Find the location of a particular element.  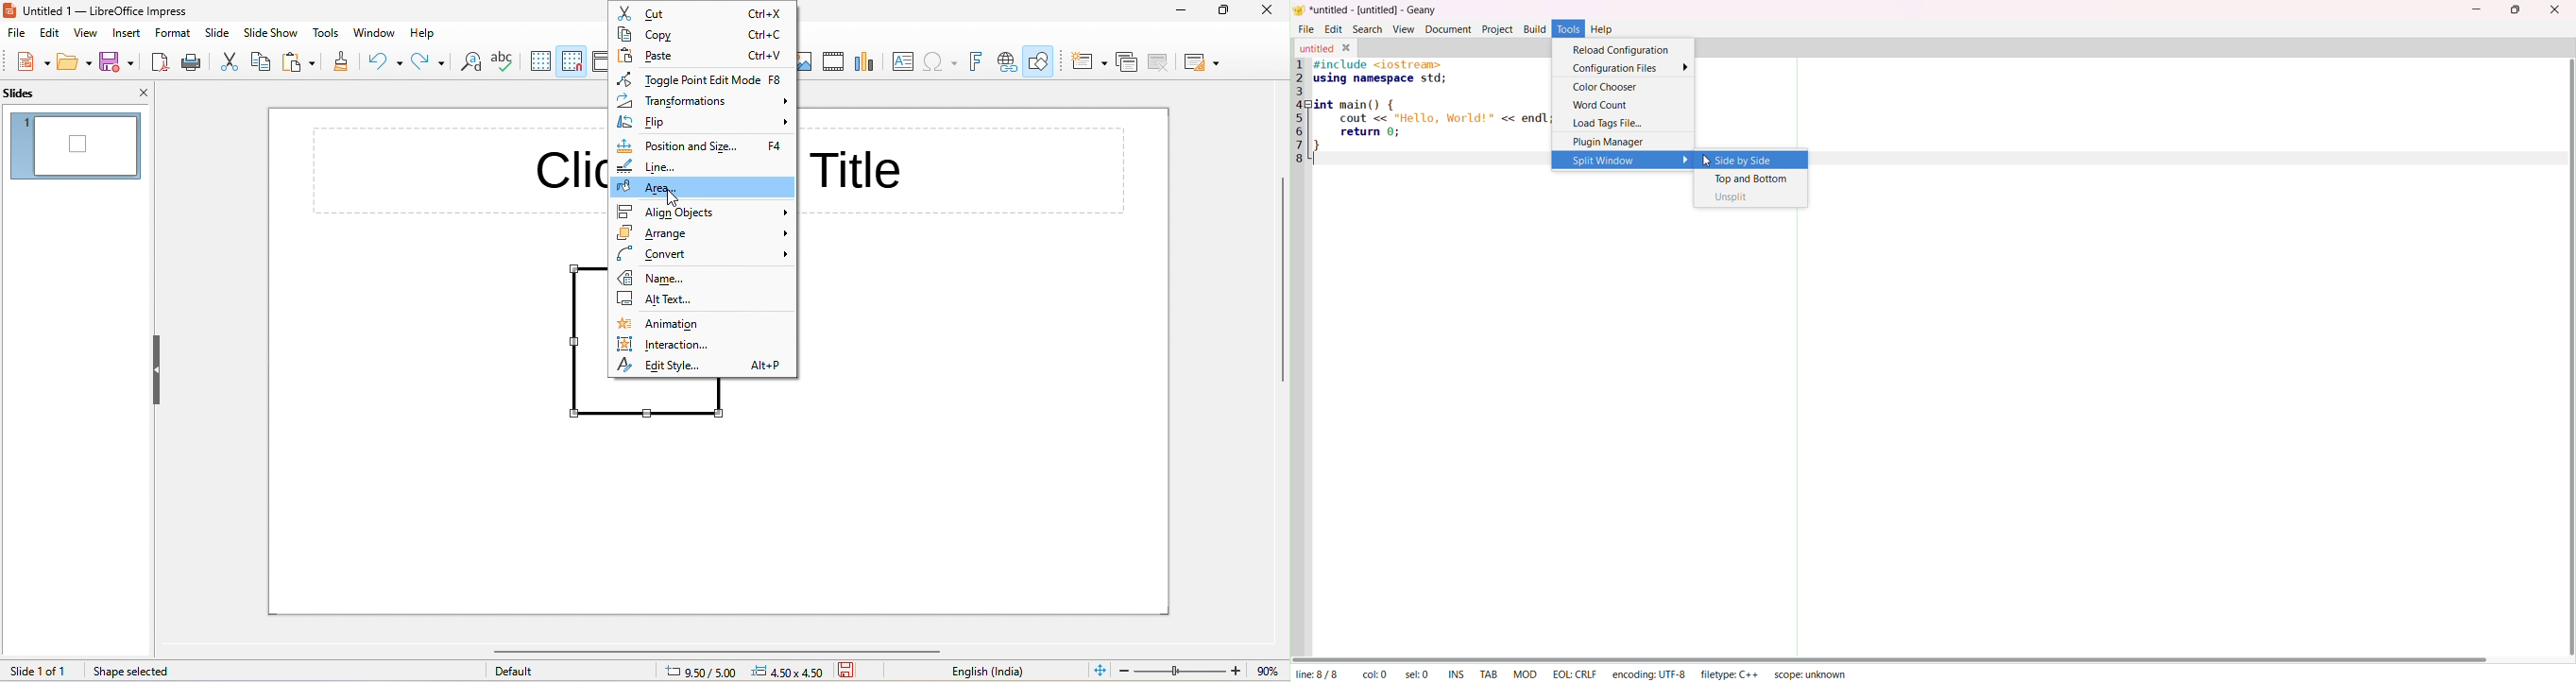

transformations is located at coordinates (703, 104).